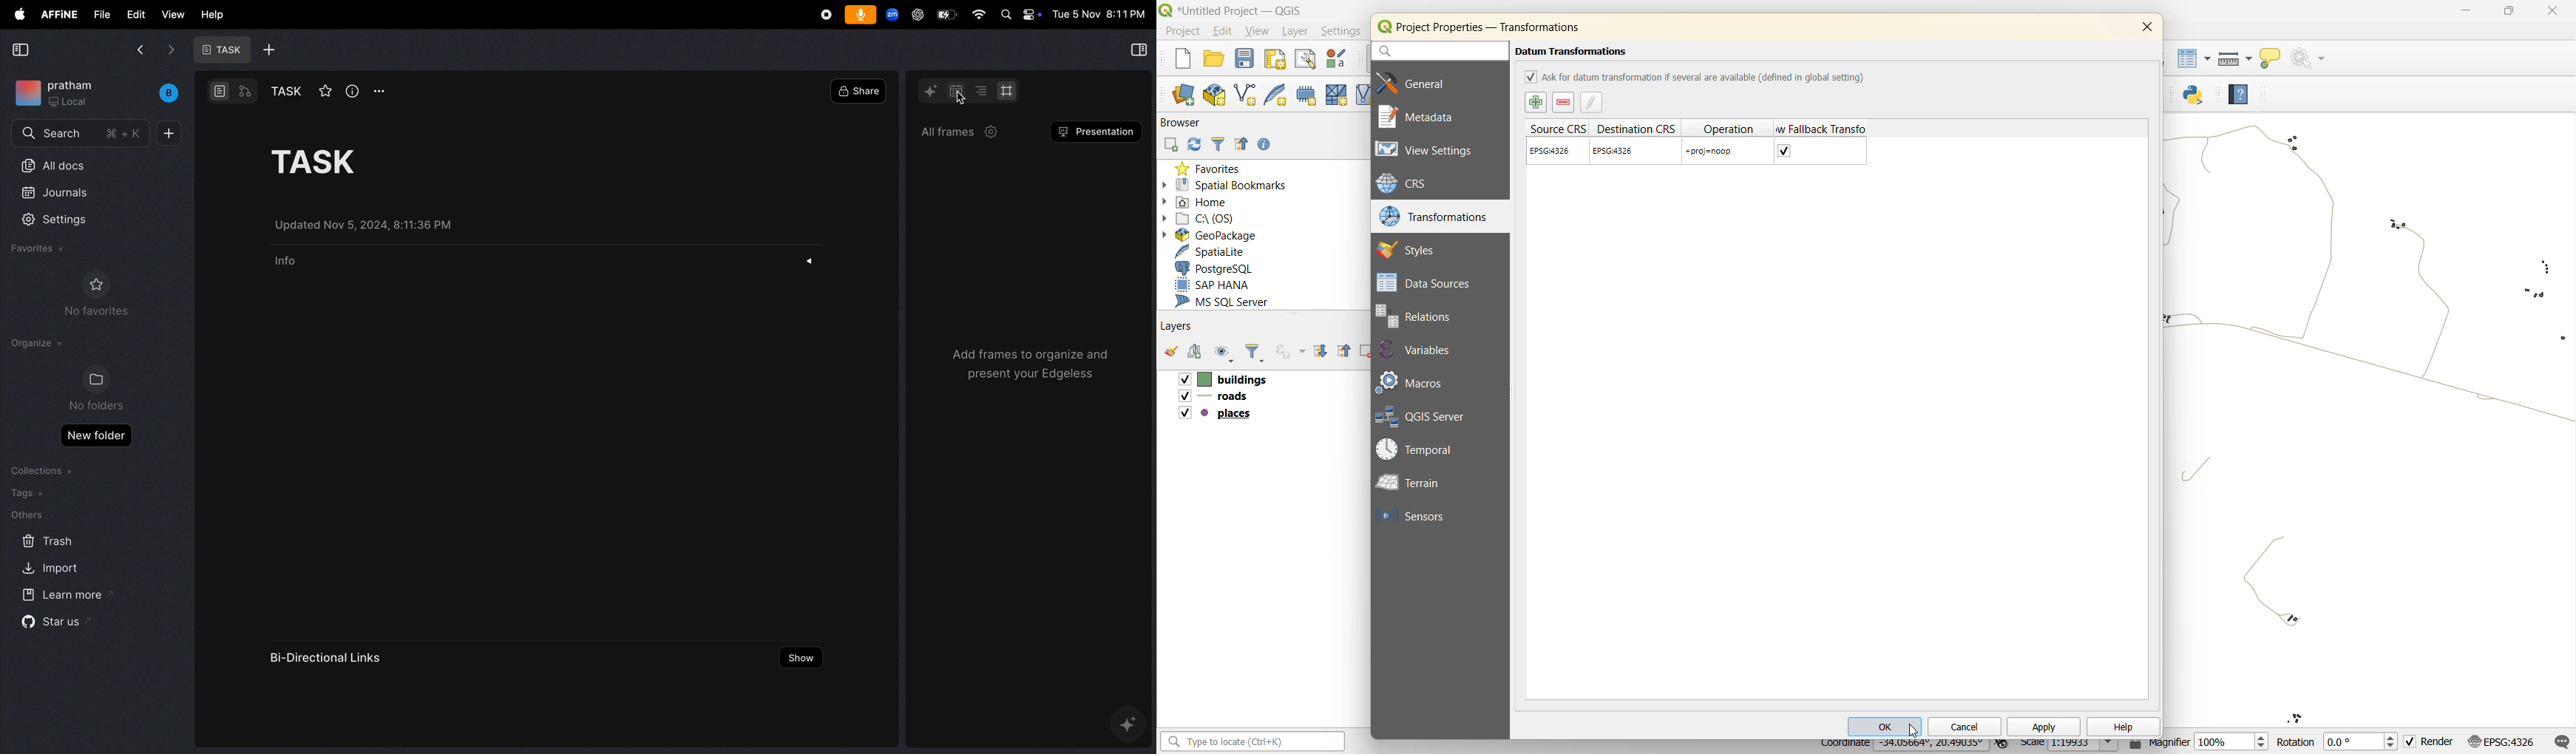 This screenshot has width=2576, height=756. I want to click on new spatialite, so click(1279, 95).